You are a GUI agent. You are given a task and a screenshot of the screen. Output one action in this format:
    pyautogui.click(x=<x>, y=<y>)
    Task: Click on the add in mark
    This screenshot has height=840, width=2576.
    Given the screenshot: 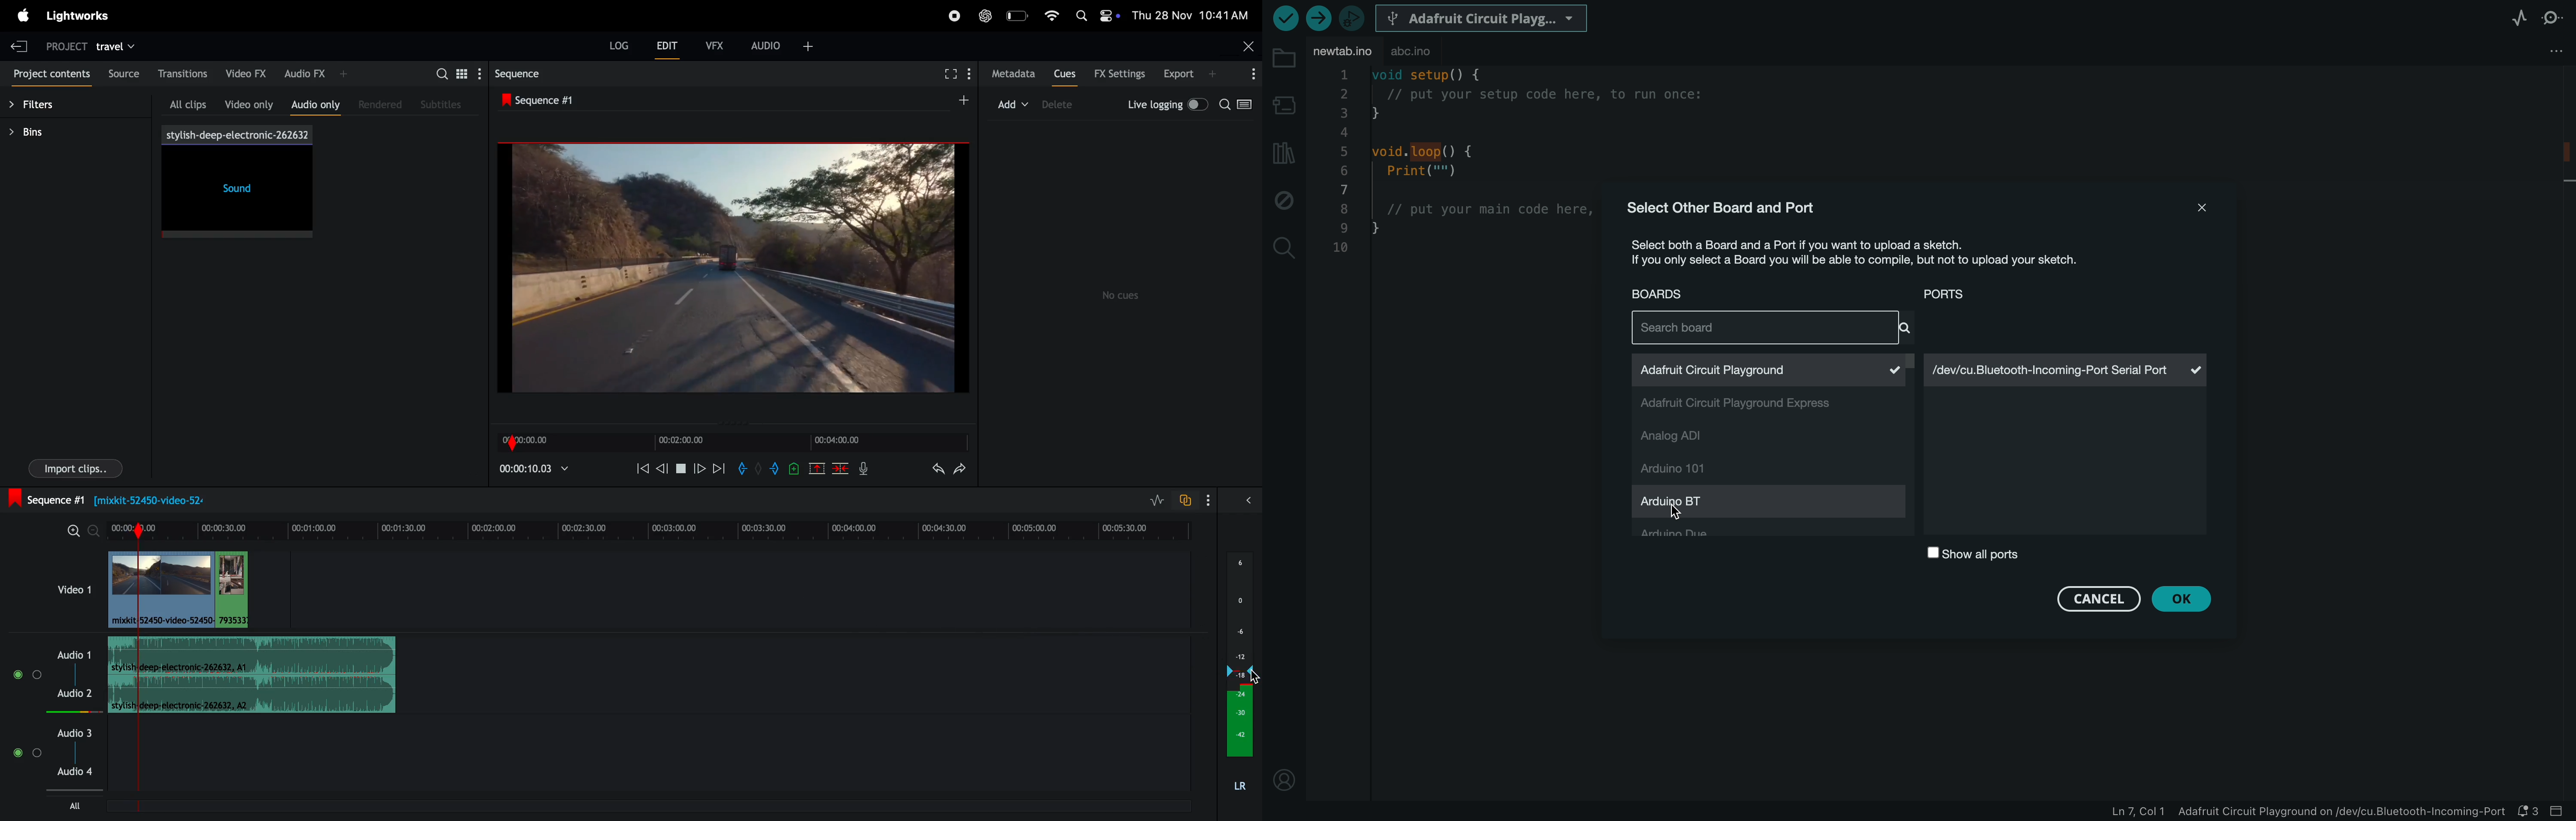 What is the action you would take?
    pyautogui.click(x=744, y=468)
    